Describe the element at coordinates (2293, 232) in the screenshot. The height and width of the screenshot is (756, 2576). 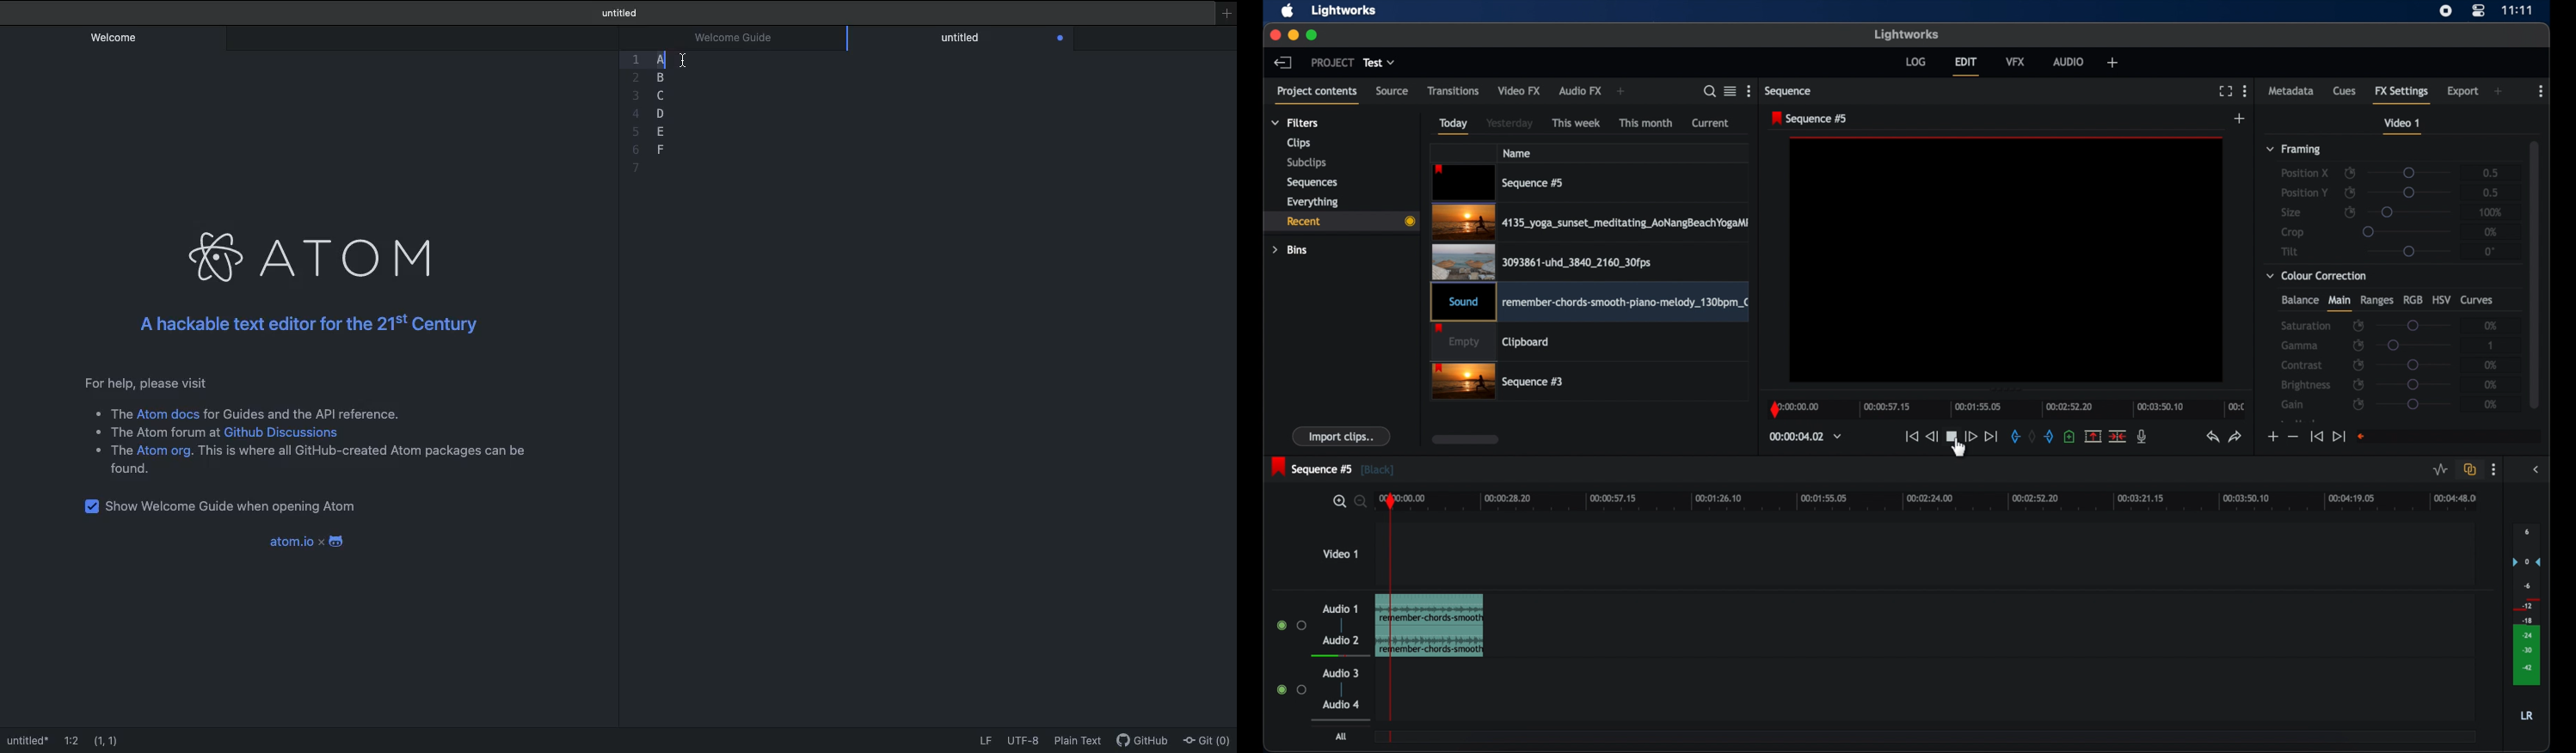
I see `crop` at that location.